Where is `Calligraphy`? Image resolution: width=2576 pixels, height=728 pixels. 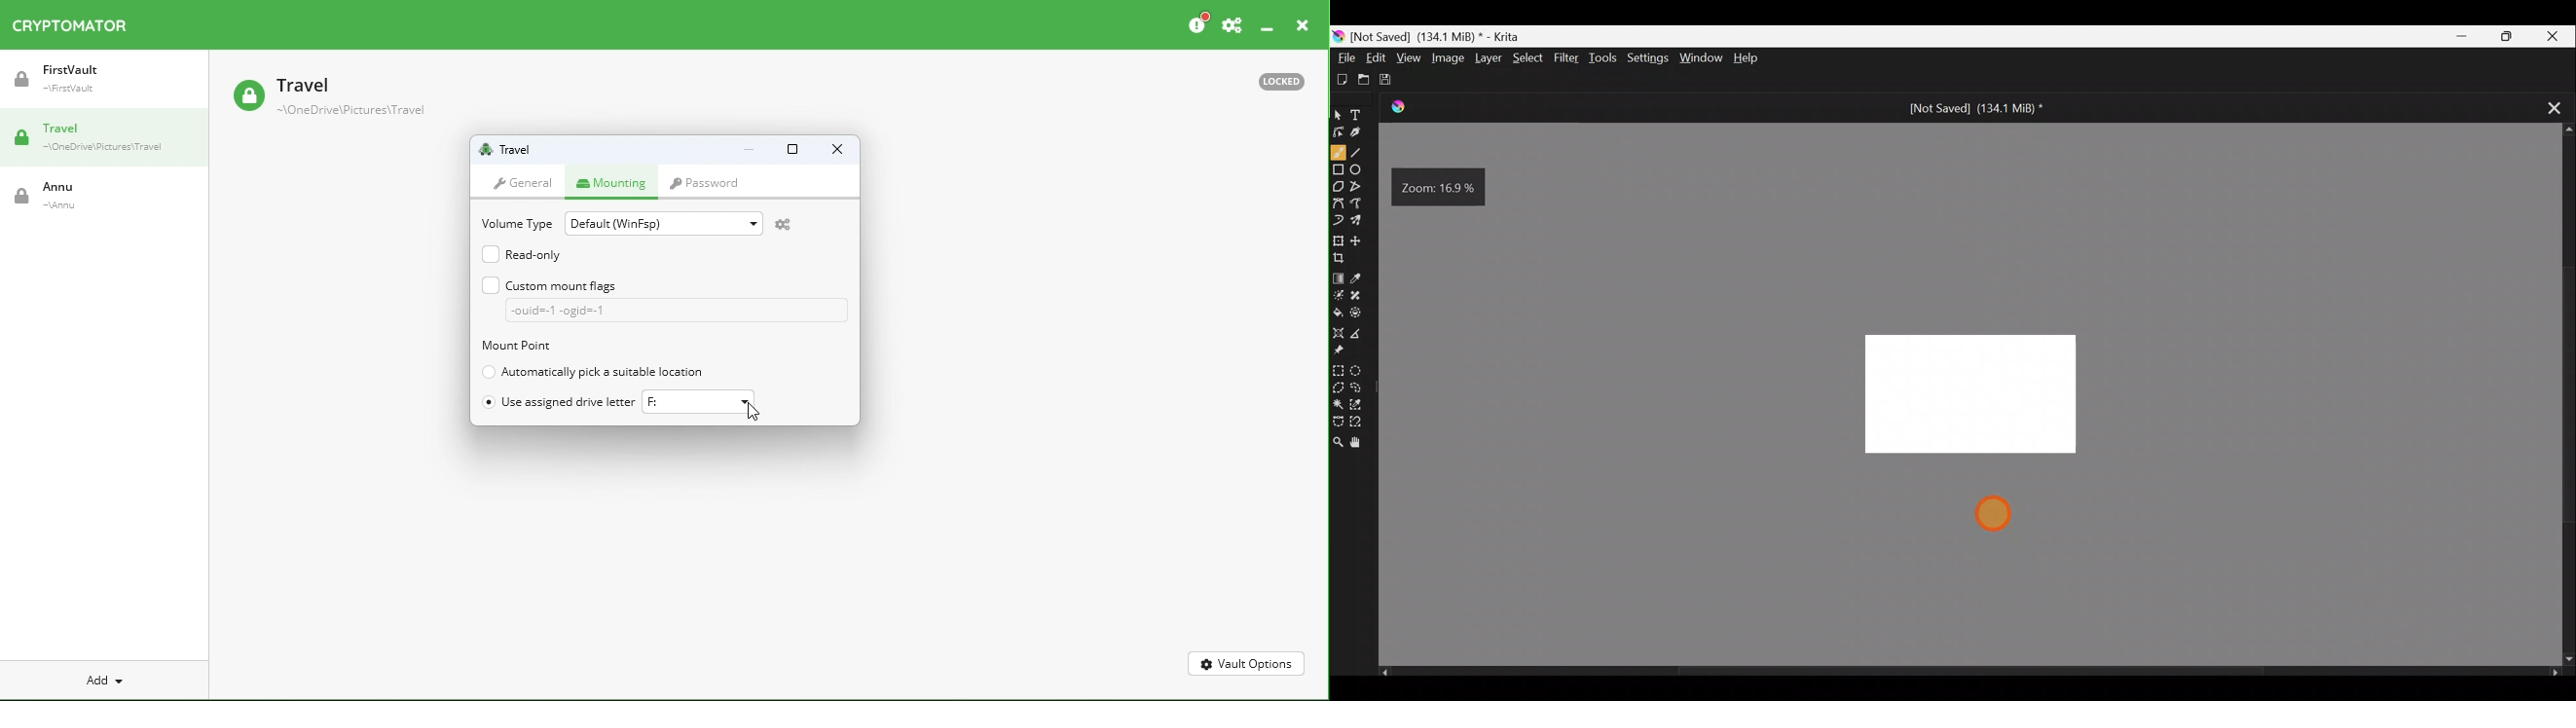 Calligraphy is located at coordinates (1364, 134).